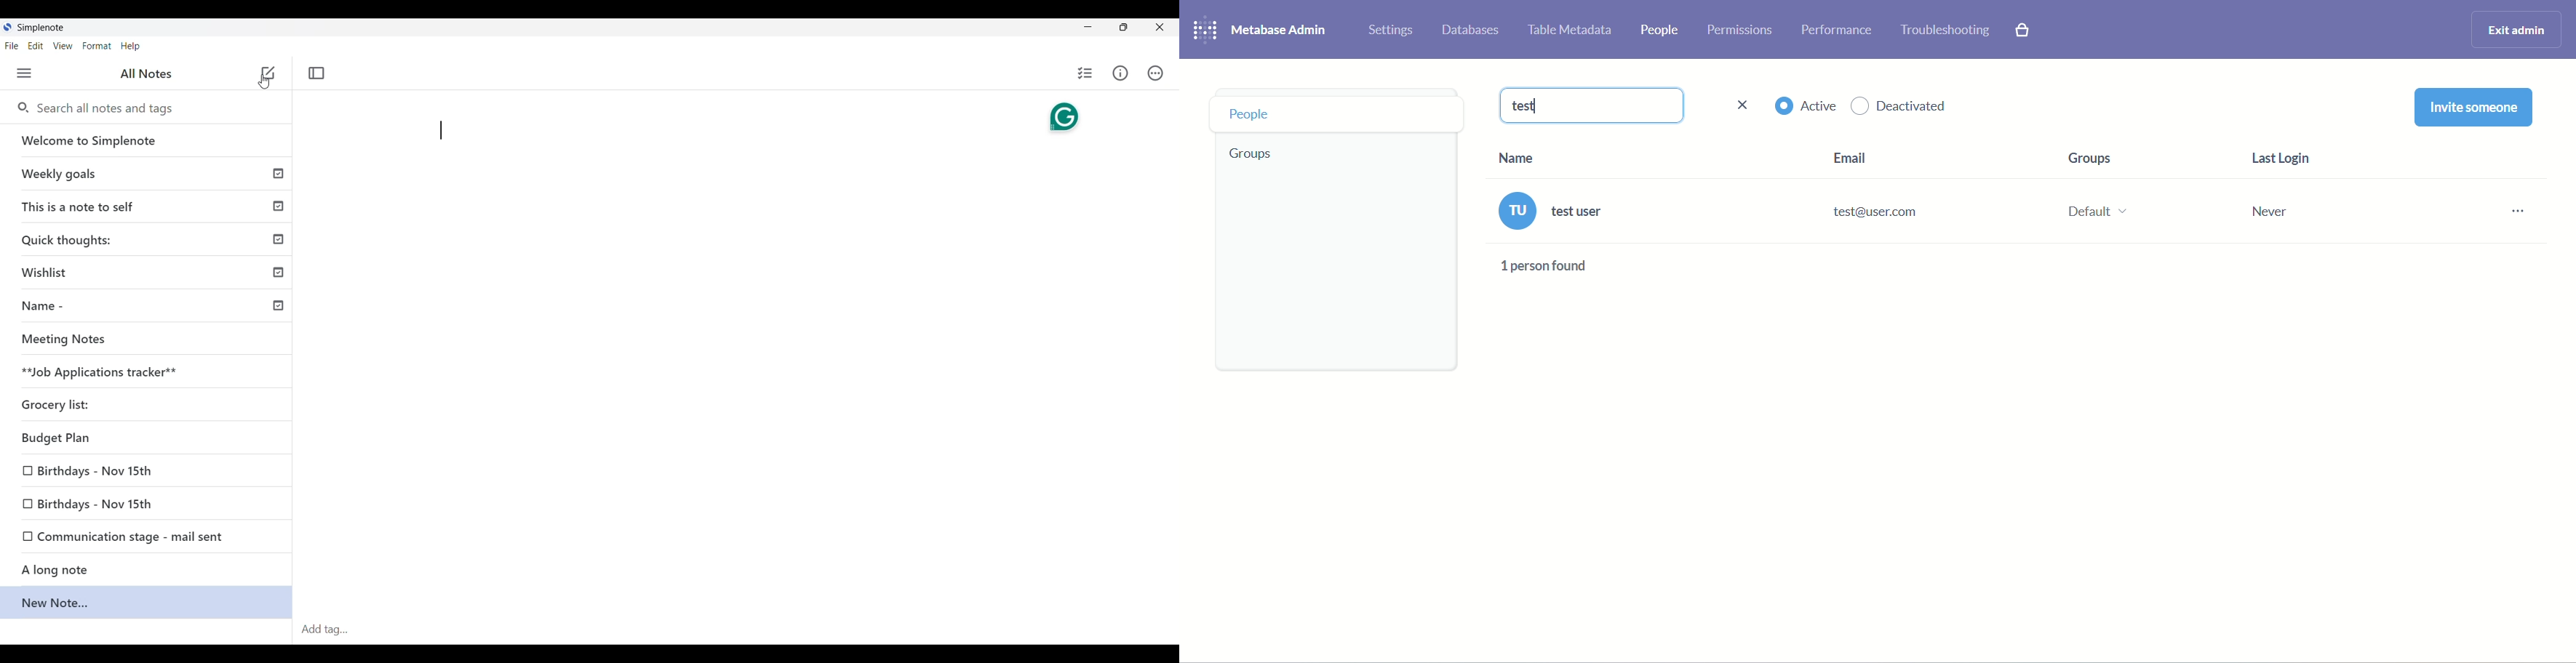 This screenshot has height=672, width=2576. Describe the element at coordinates (268, 86) in the screenshot. I see `Cursor` at that location.